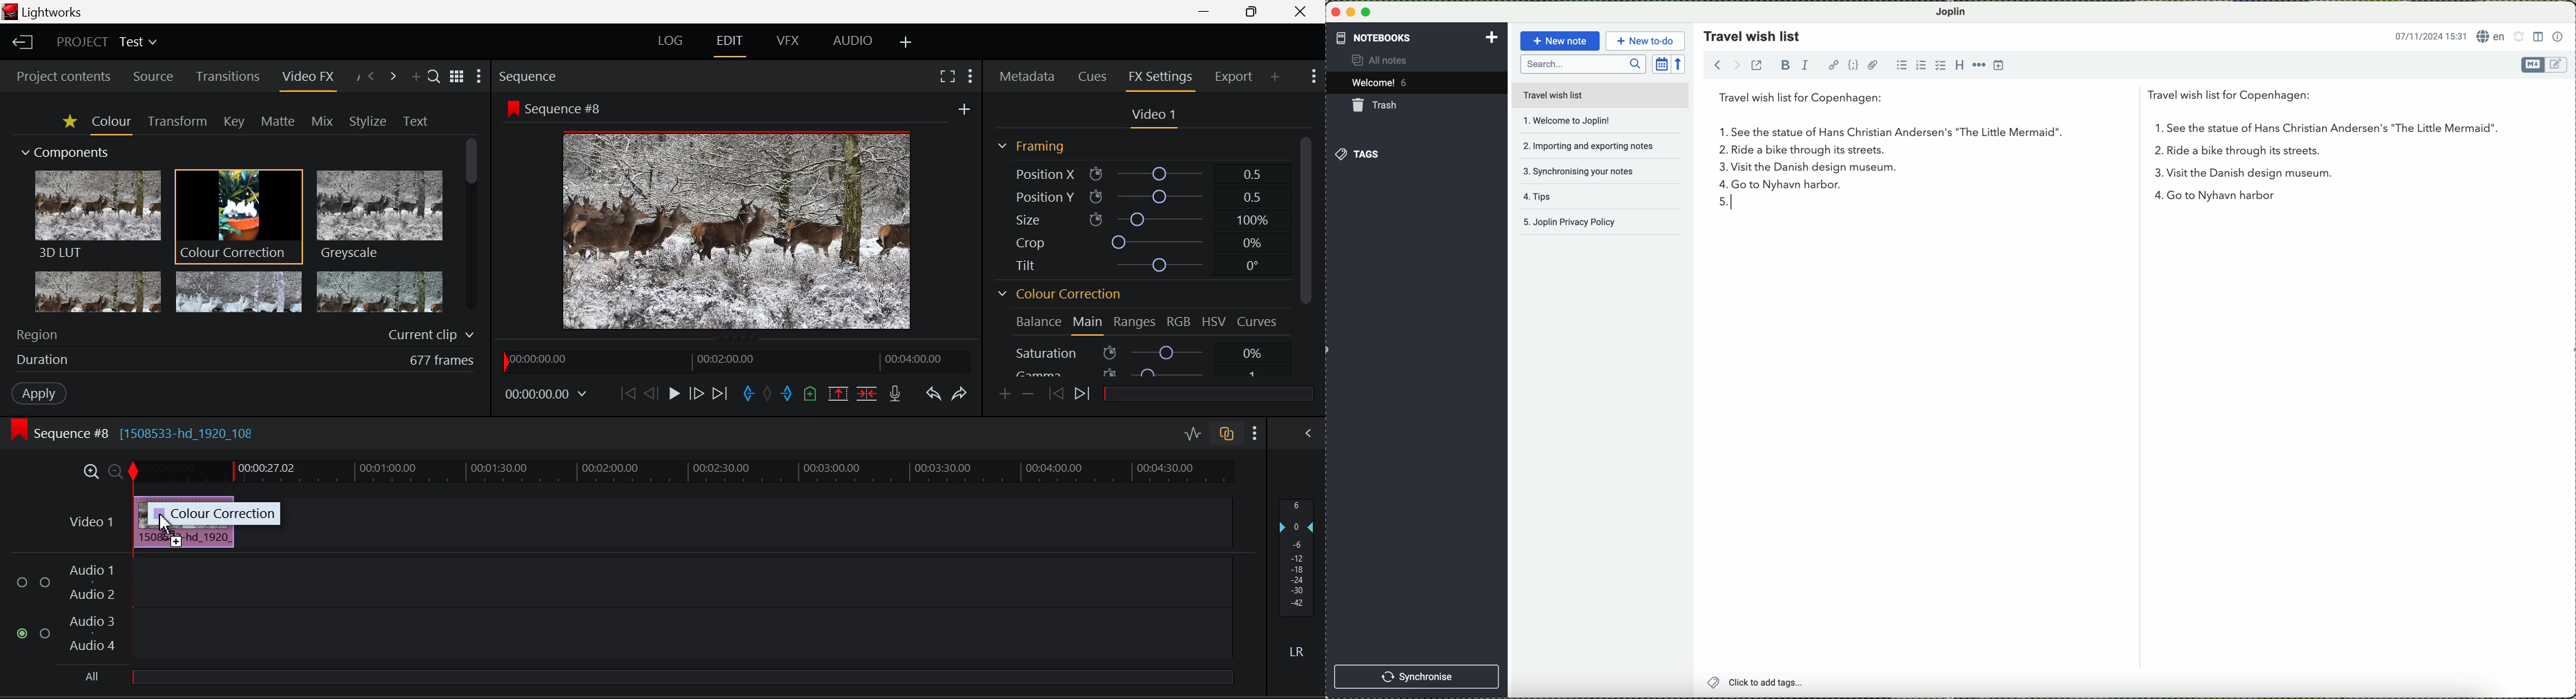  I want to click on attach file, so click(1873, 64).